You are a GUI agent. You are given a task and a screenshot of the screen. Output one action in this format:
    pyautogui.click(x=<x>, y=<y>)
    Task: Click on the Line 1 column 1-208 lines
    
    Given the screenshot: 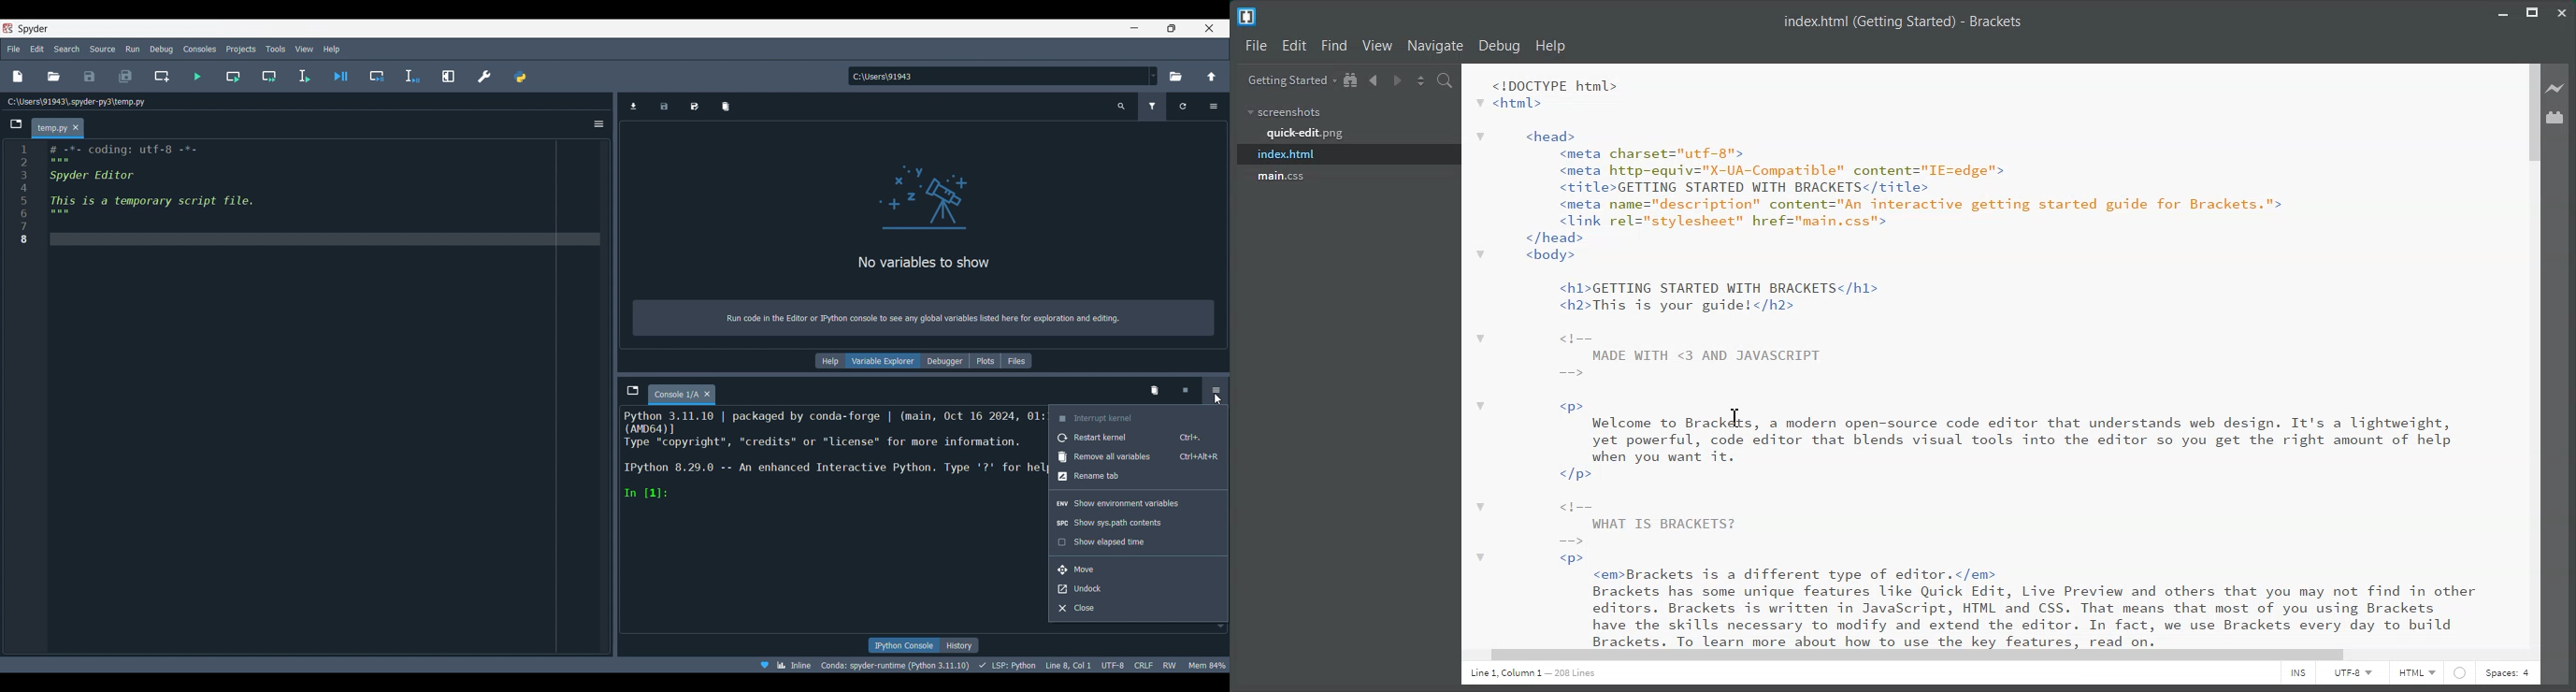 What is the action you would take?
    pyautogui.click(x=1512, y=671)
    